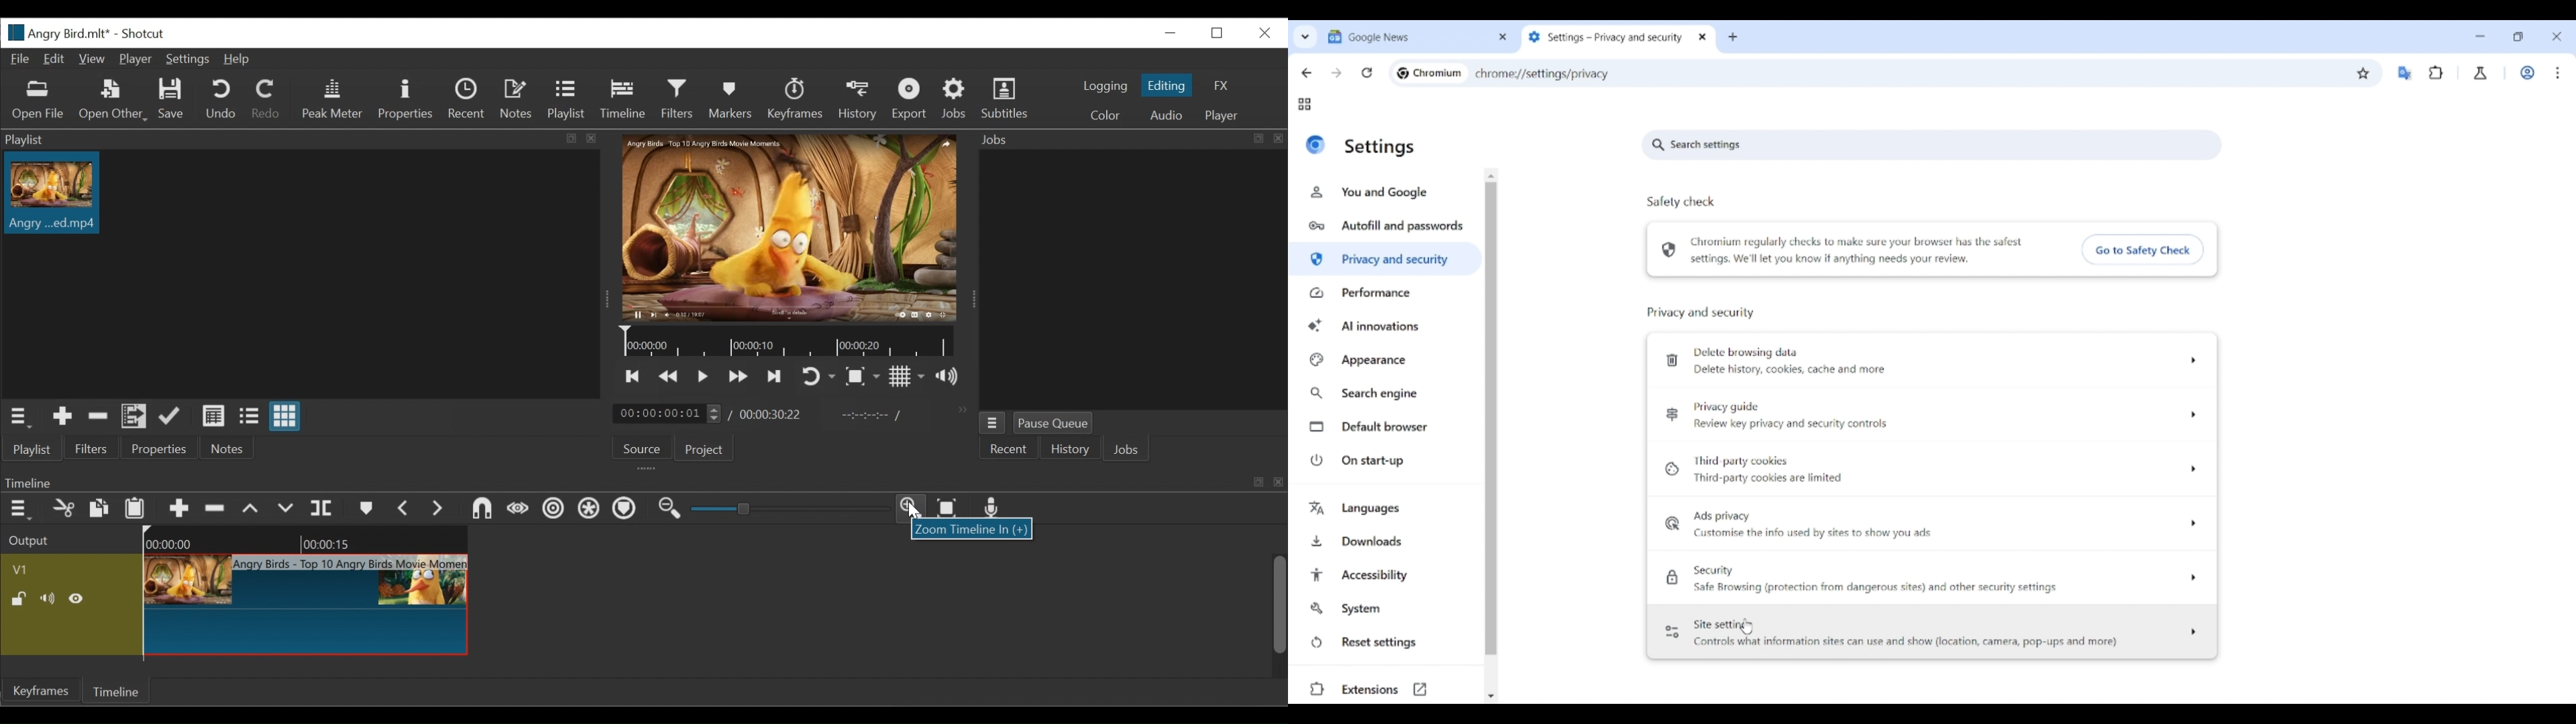 This screenshot has height=728, width=2576. I want to click on Append, so click(172, 417).